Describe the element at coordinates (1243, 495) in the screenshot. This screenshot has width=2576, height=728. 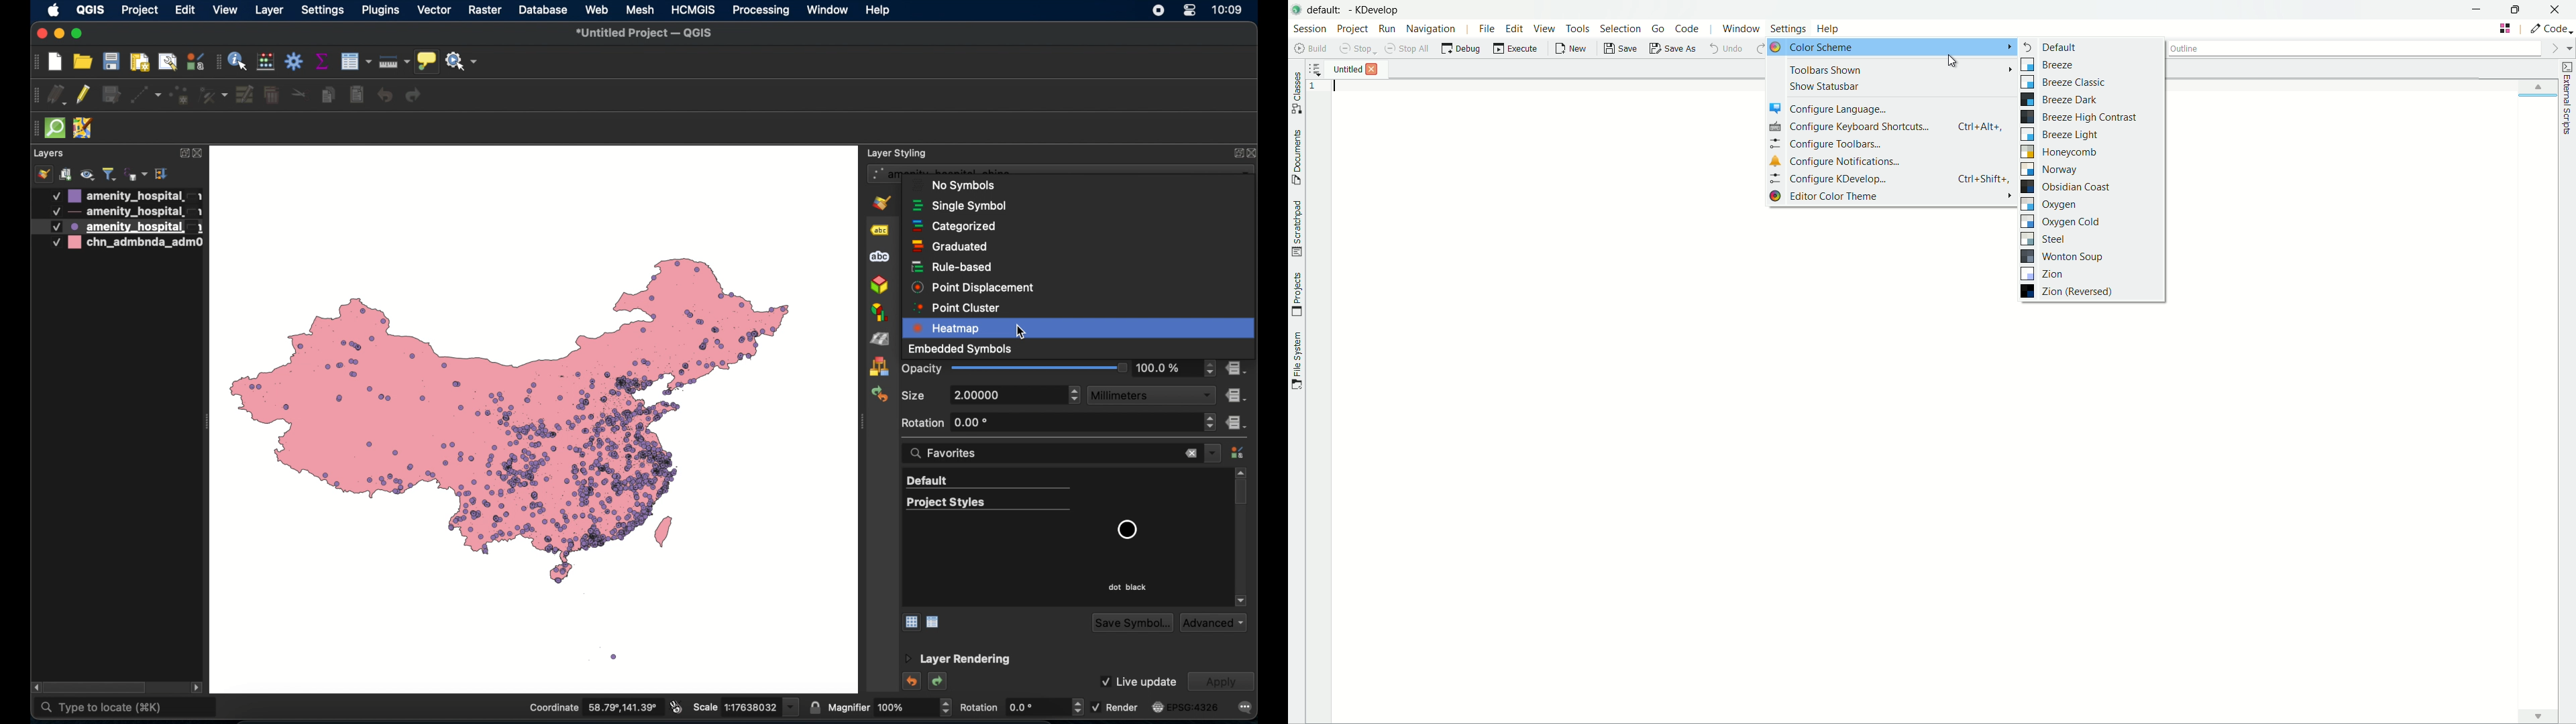
I see `scroll box` at that location.